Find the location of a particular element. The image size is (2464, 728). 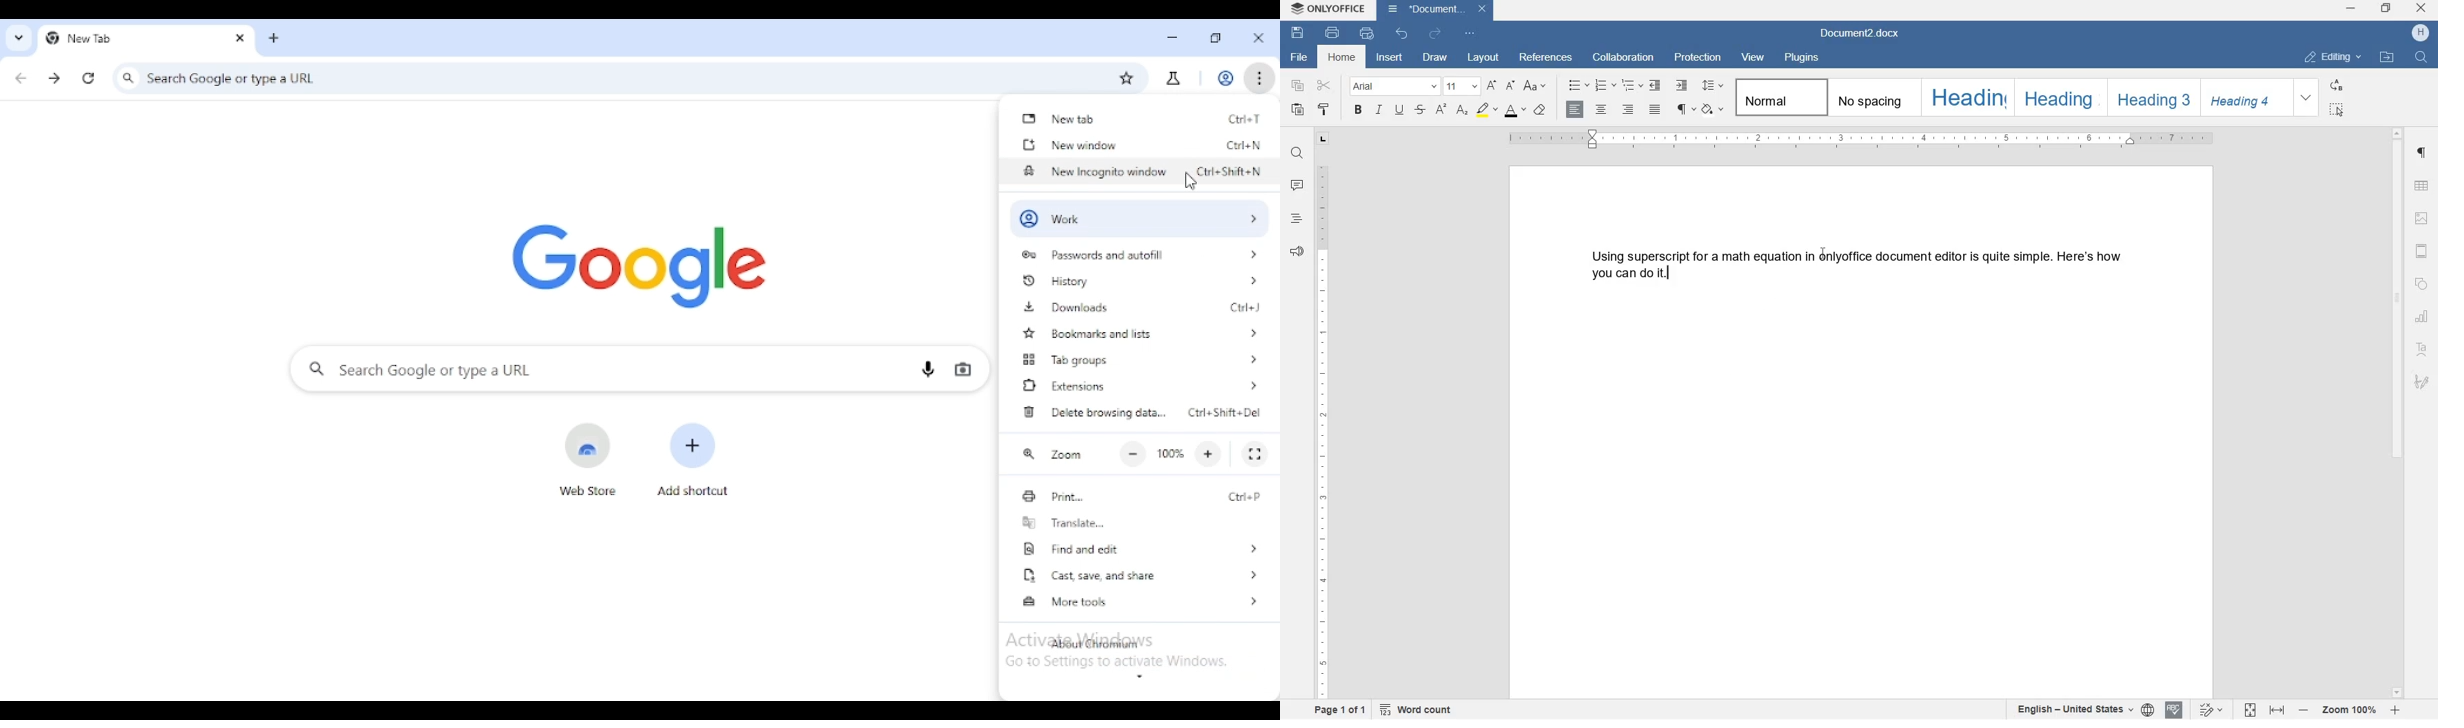

profile is located at coordinates (1138, 217).